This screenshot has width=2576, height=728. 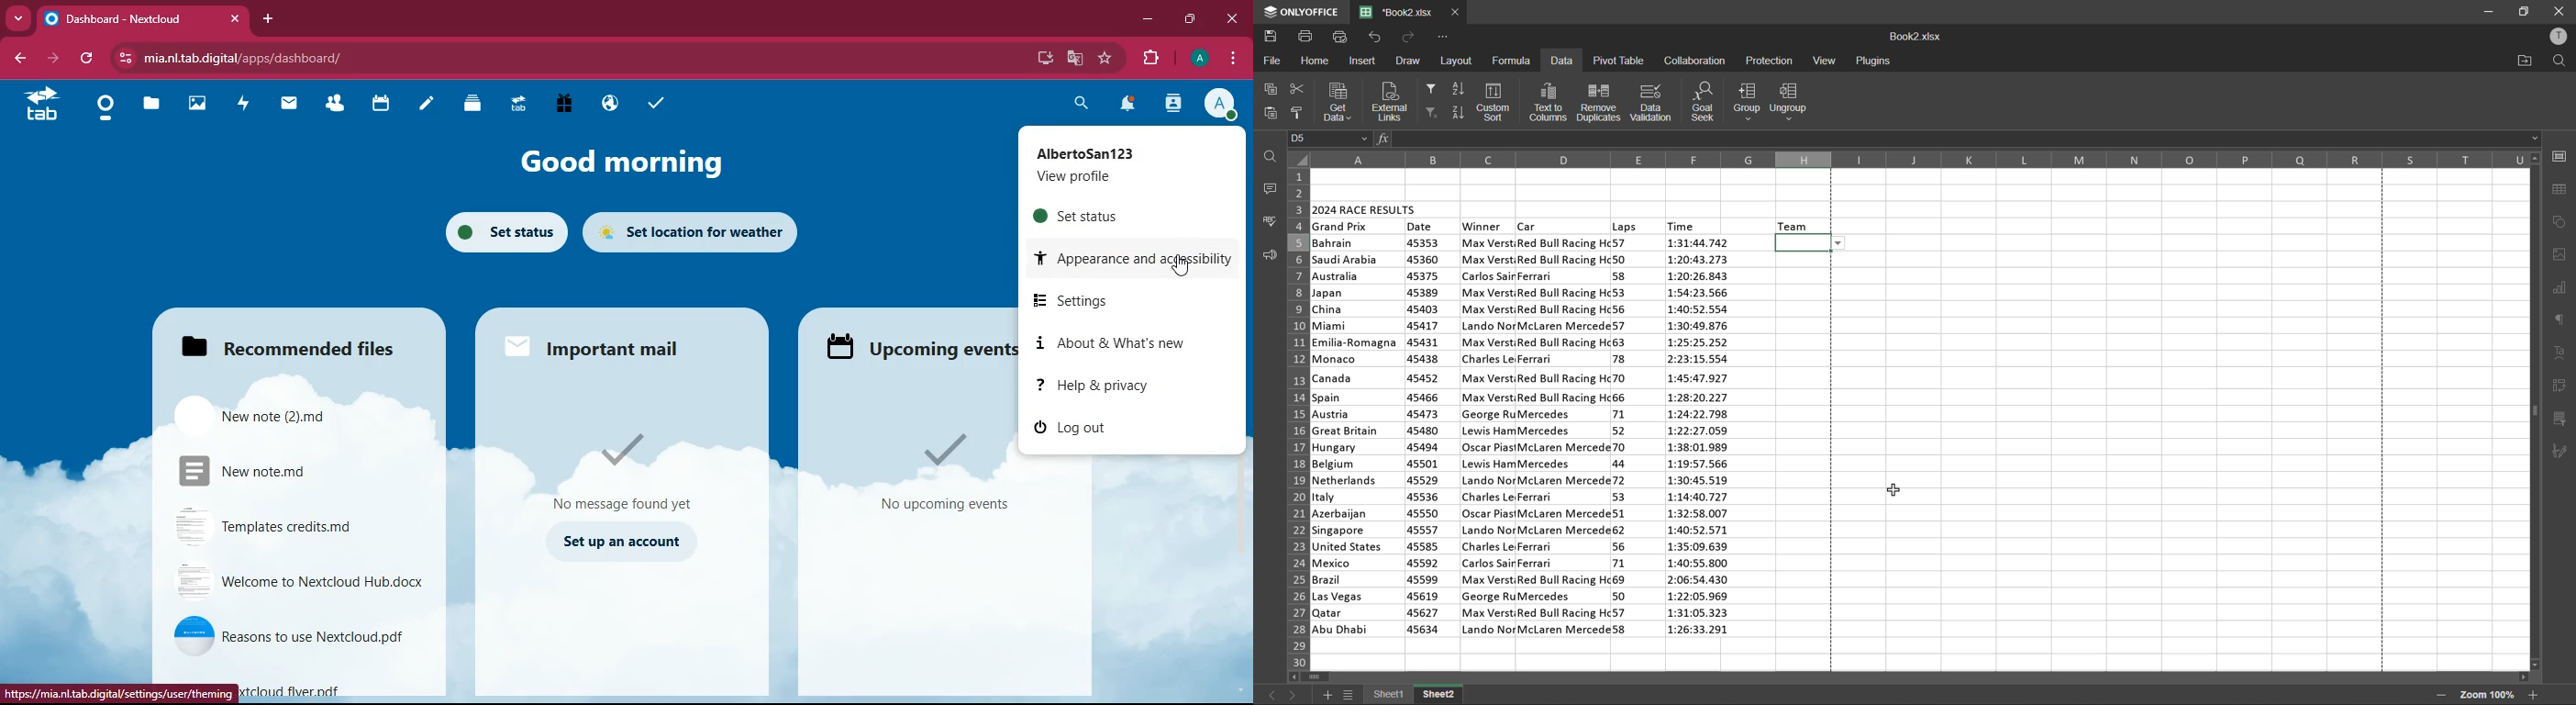 I want to click on good morning, so click(x=616, y=164).